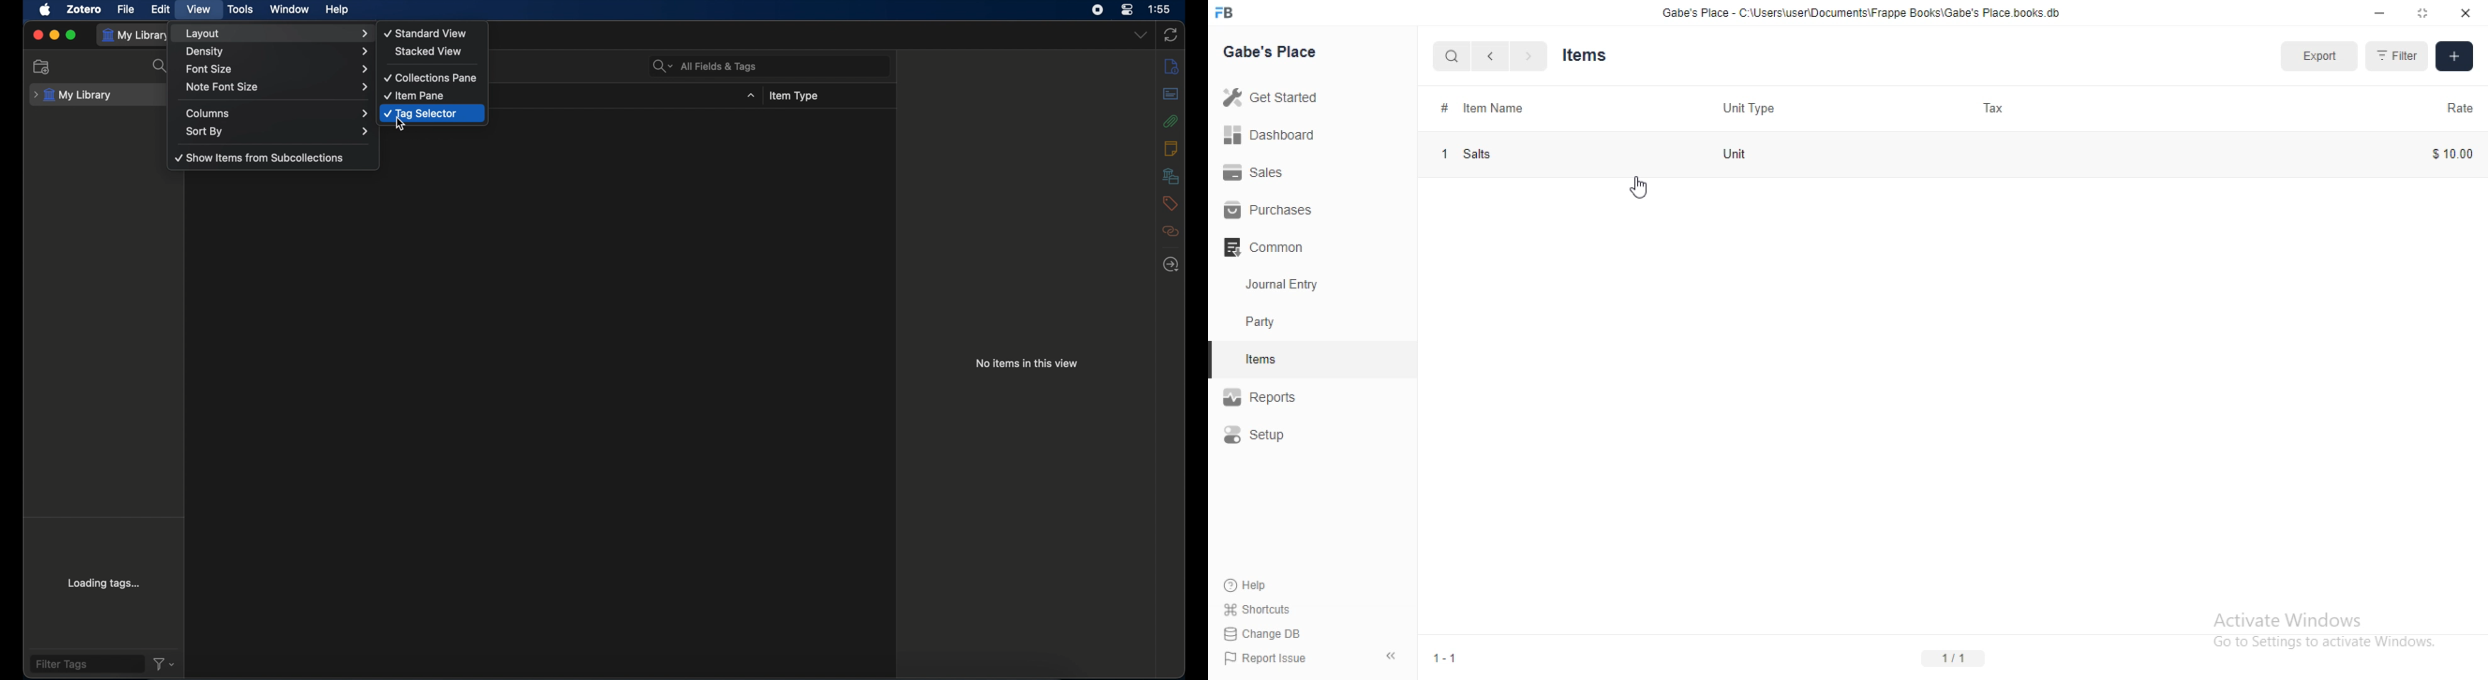 The width and height of the screenshot is (2492, 700). I want to click on my library, so click(73, 93).